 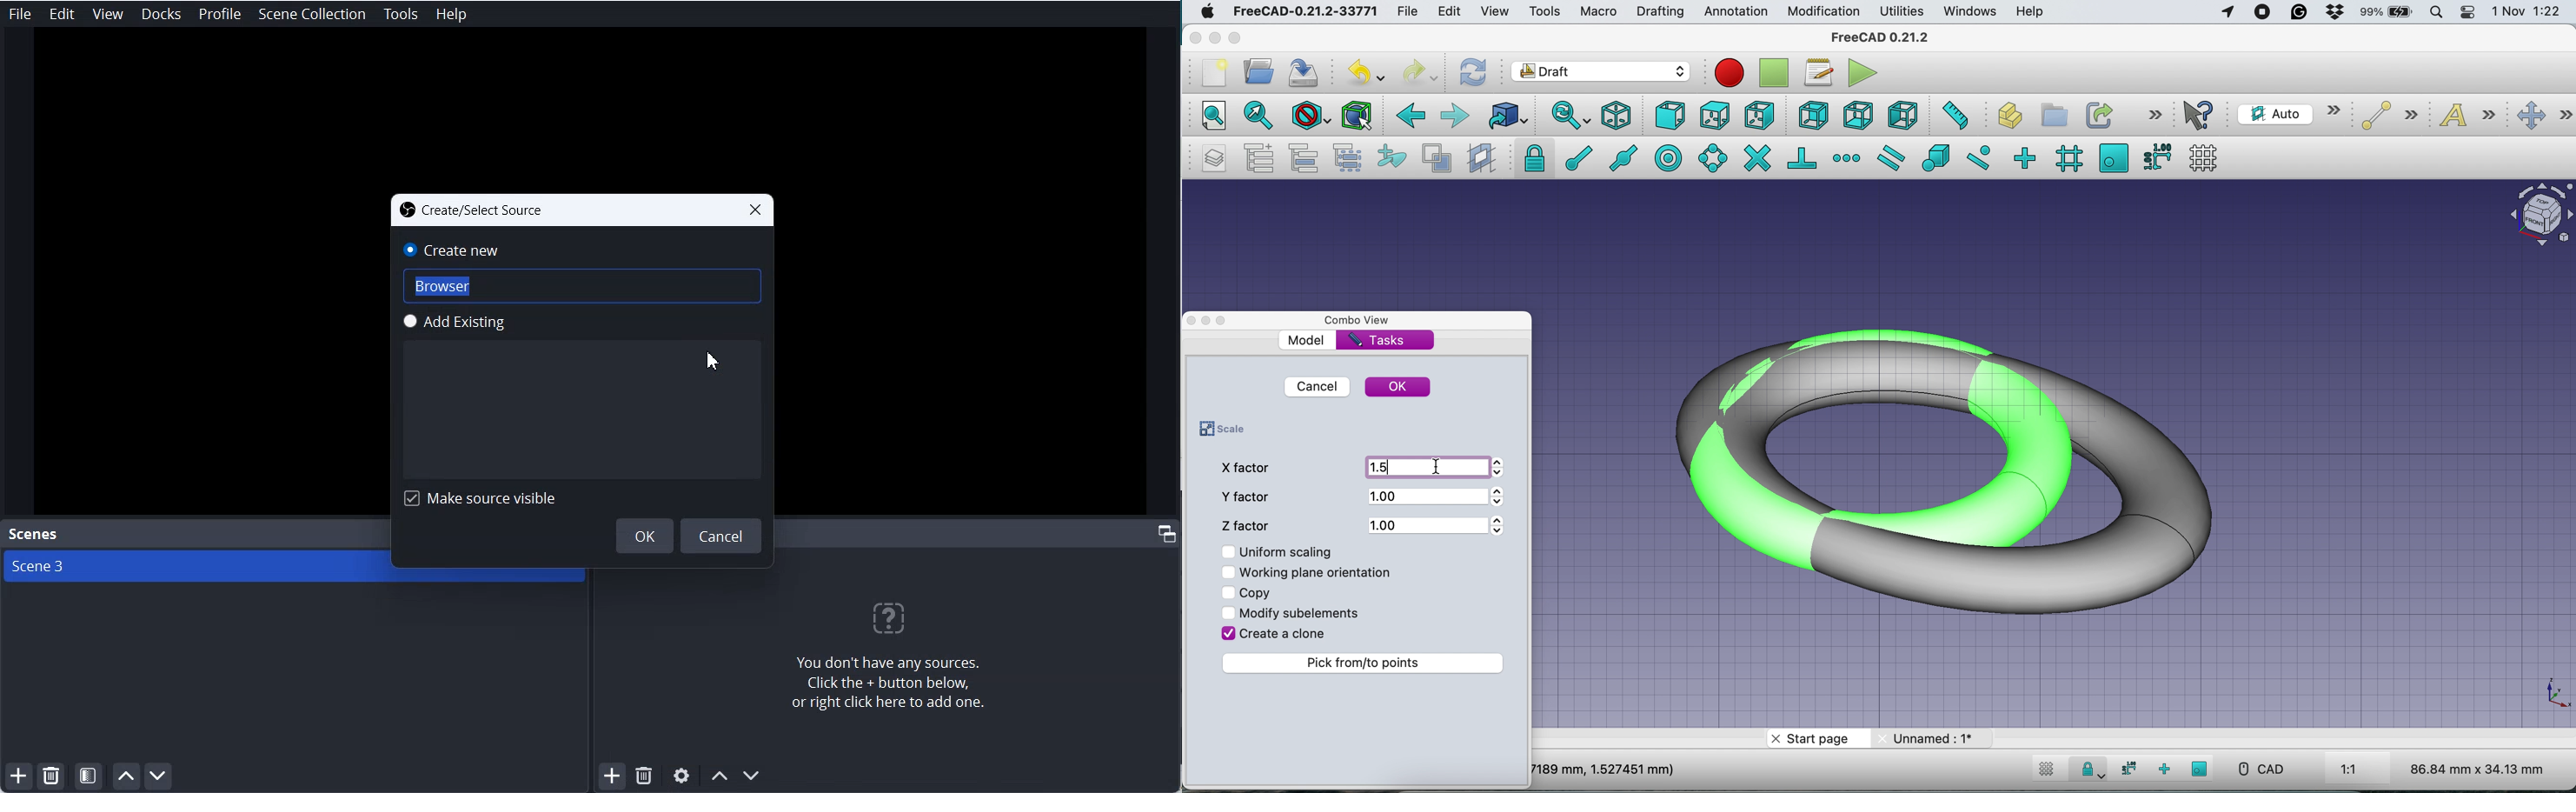 What do you see at coordinates (108, 15) in the screenshot?
I see `View` at bounding box center [108, 15].